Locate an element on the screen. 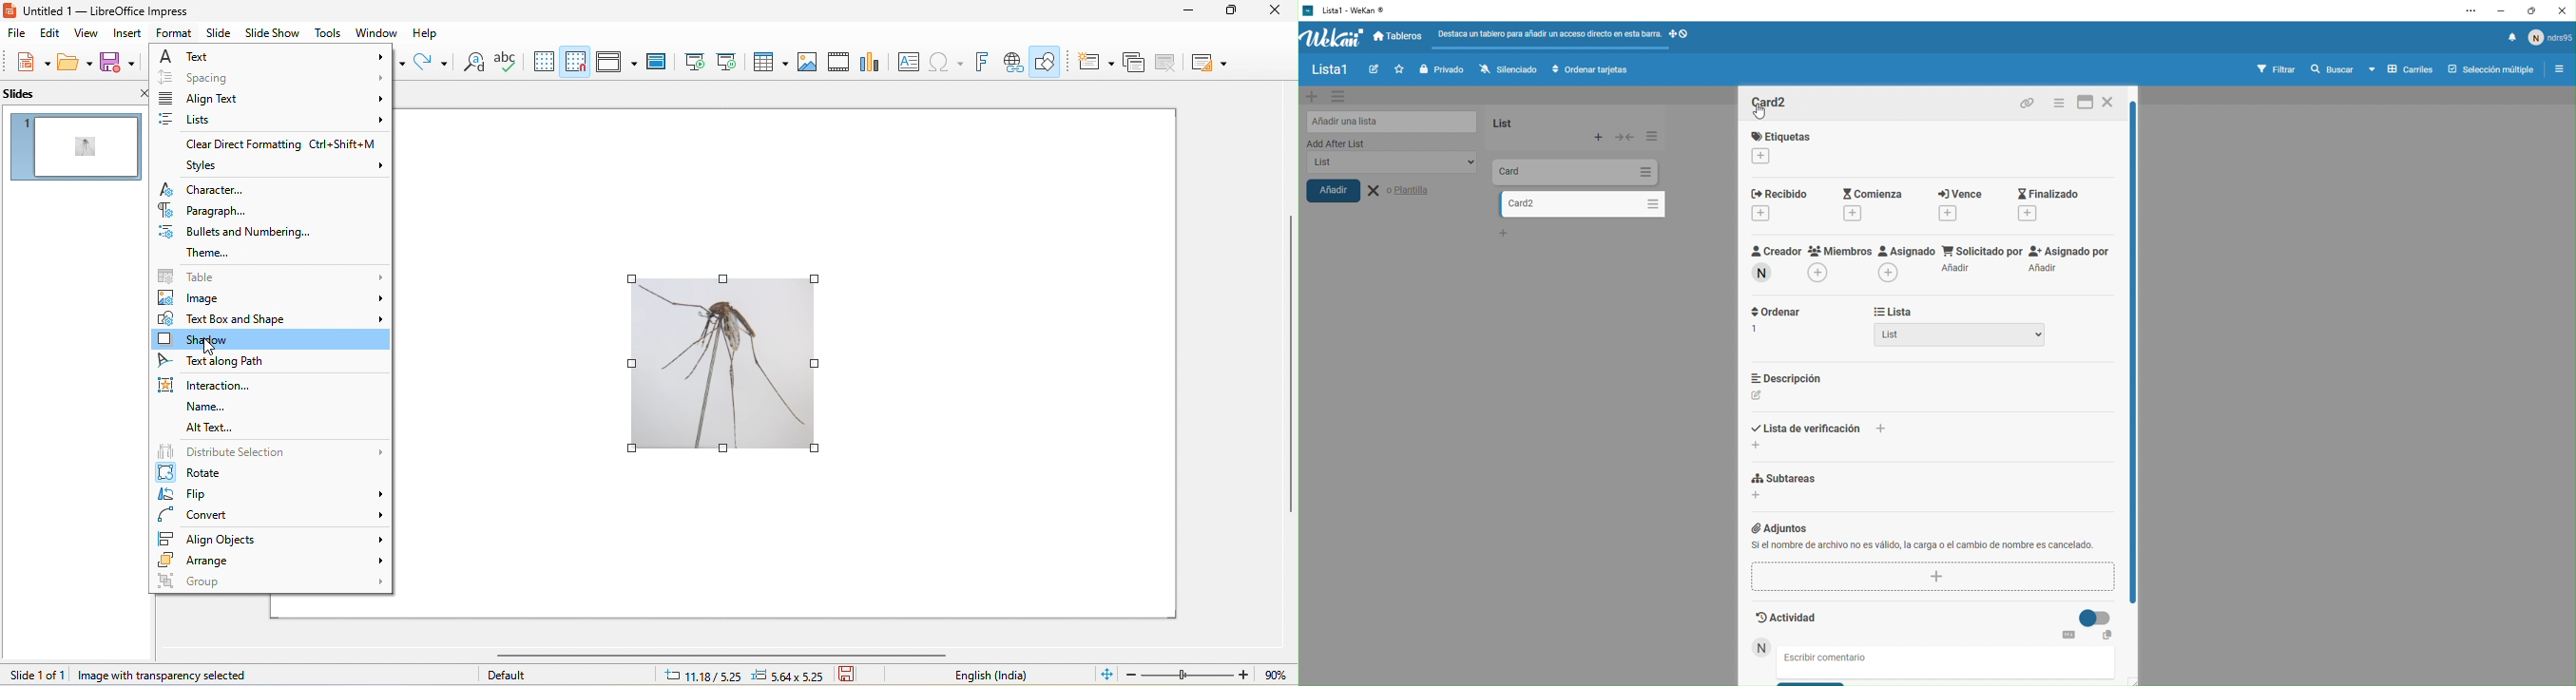 This screenshot has width=2576, height=700. image is located at coordinates (806, 62).